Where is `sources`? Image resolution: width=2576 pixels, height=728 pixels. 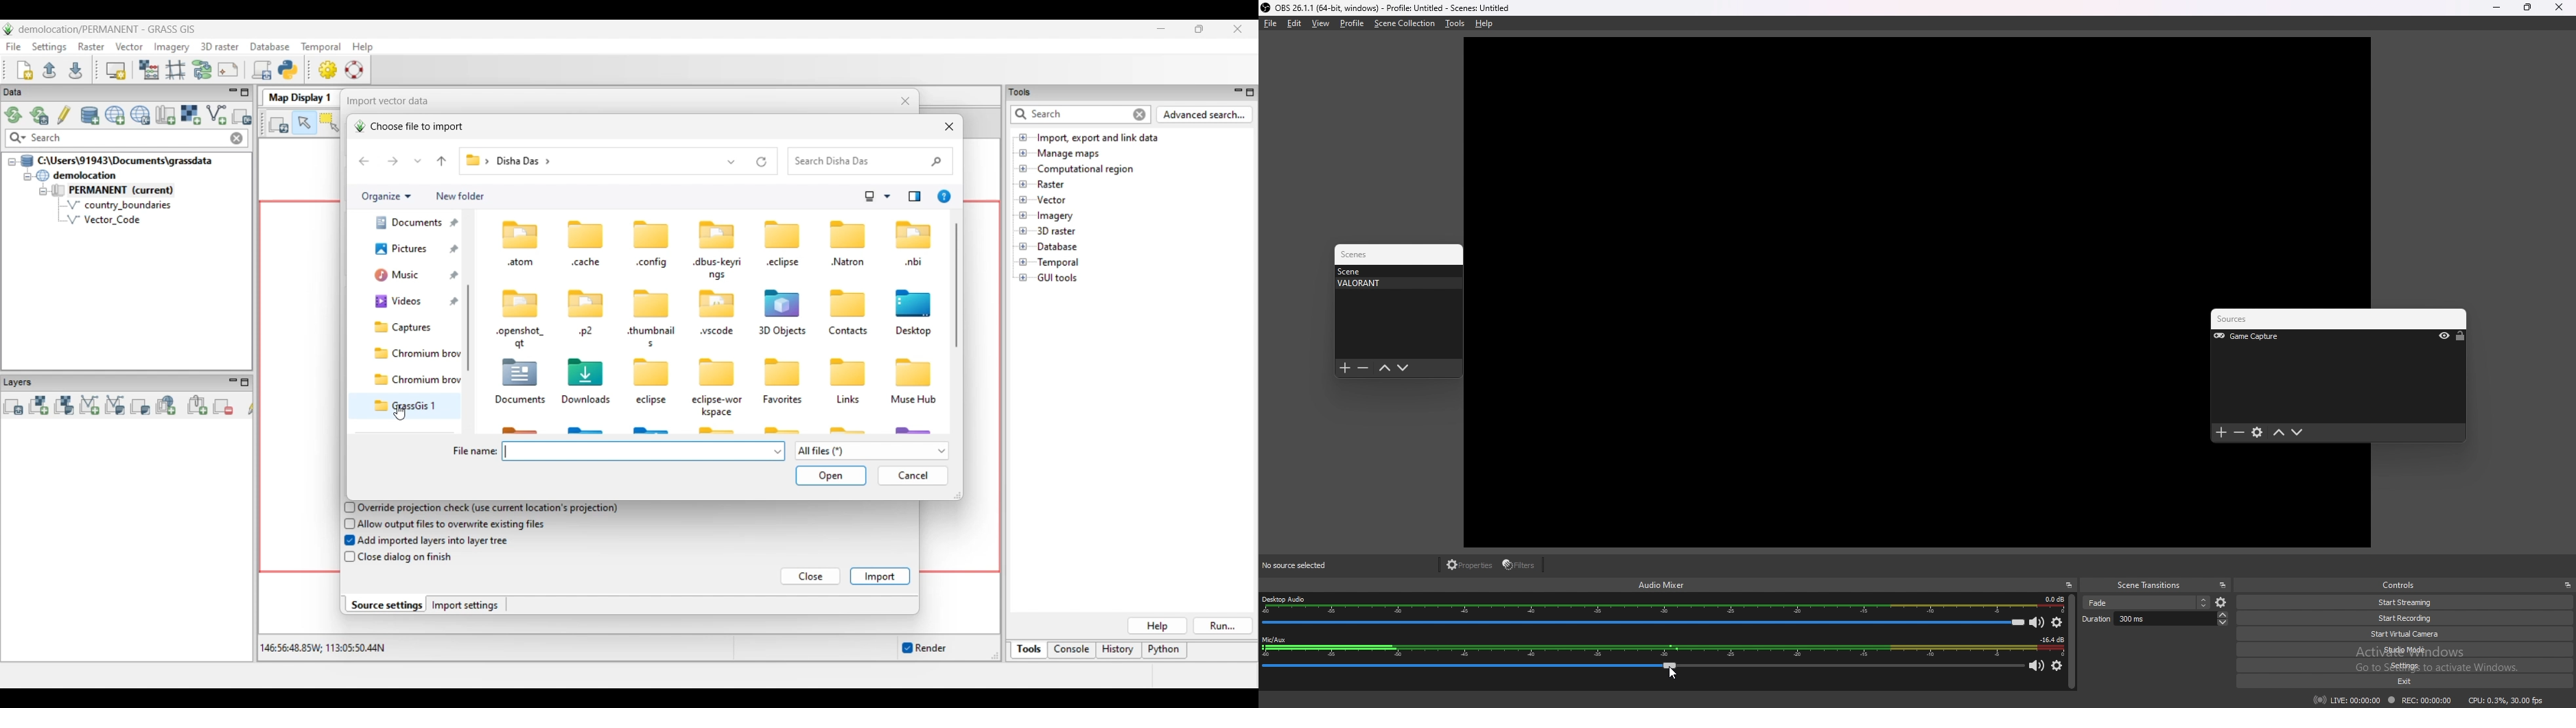 sources is located at coordinates (2249, 320).